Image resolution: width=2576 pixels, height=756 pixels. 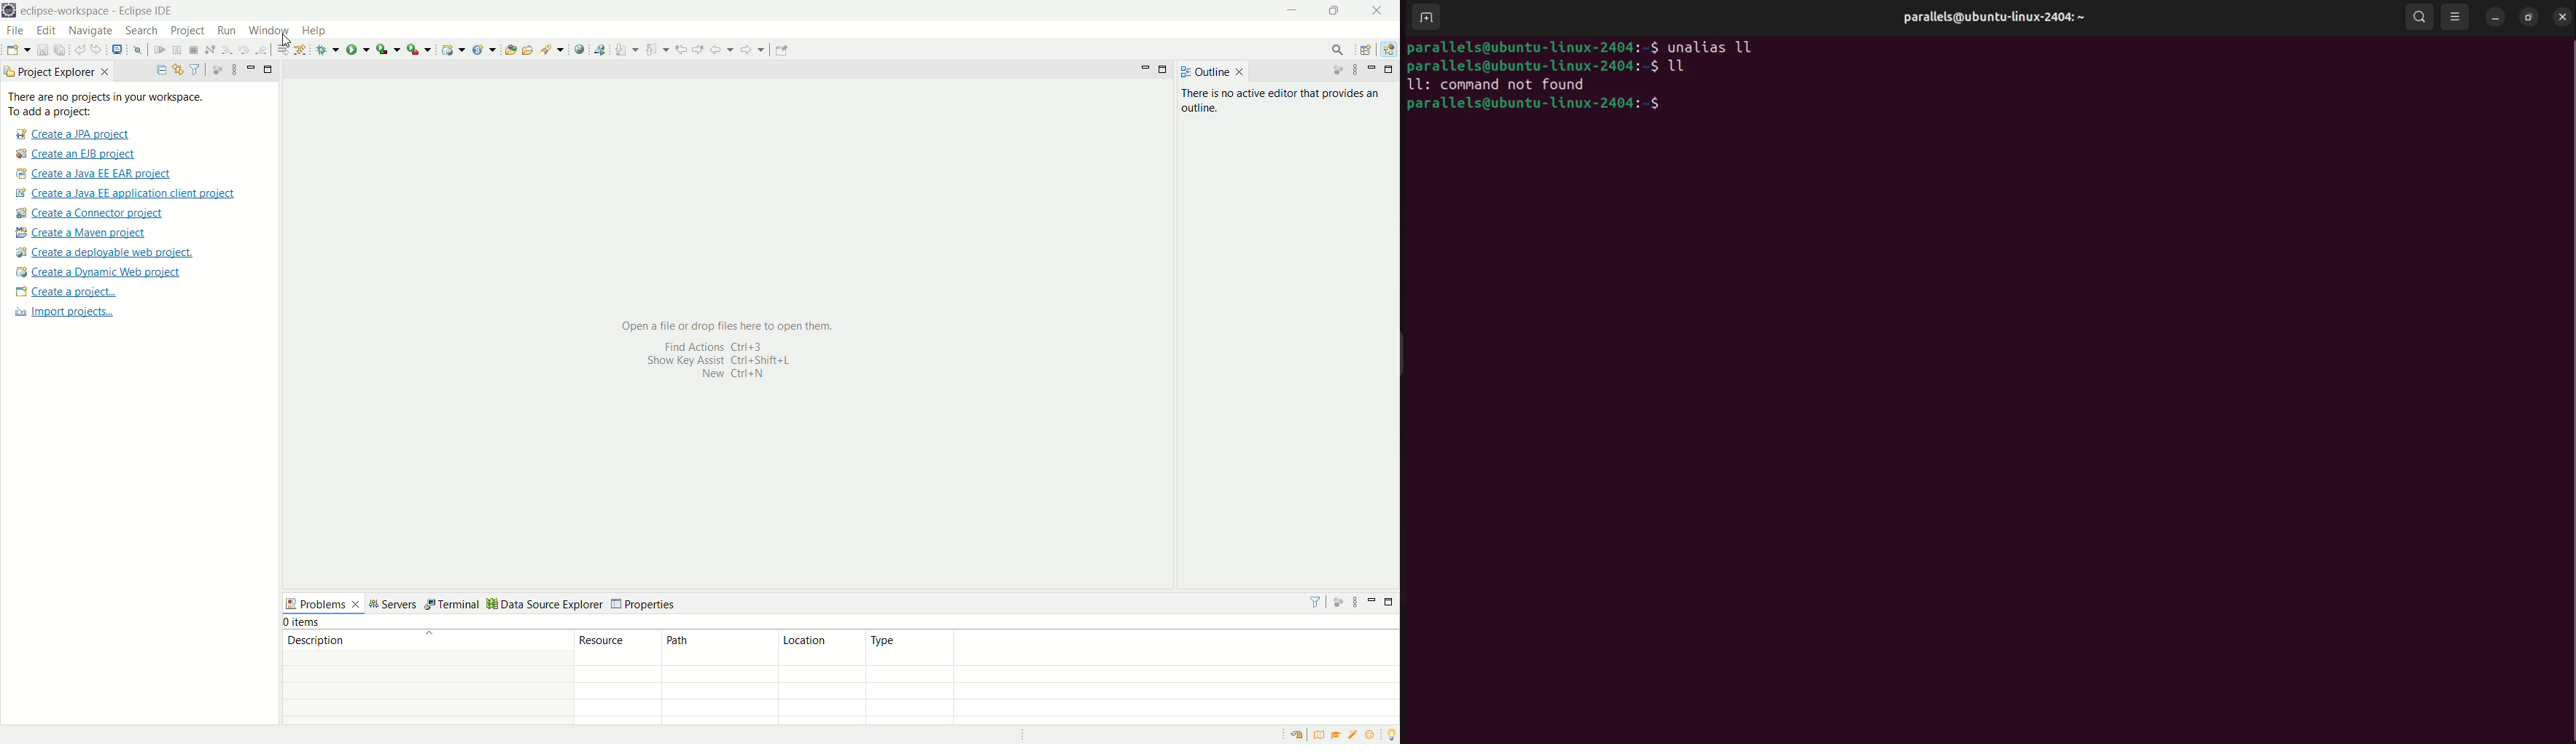 I want to click on create a dynamic web project, so click(x=98, y=273).